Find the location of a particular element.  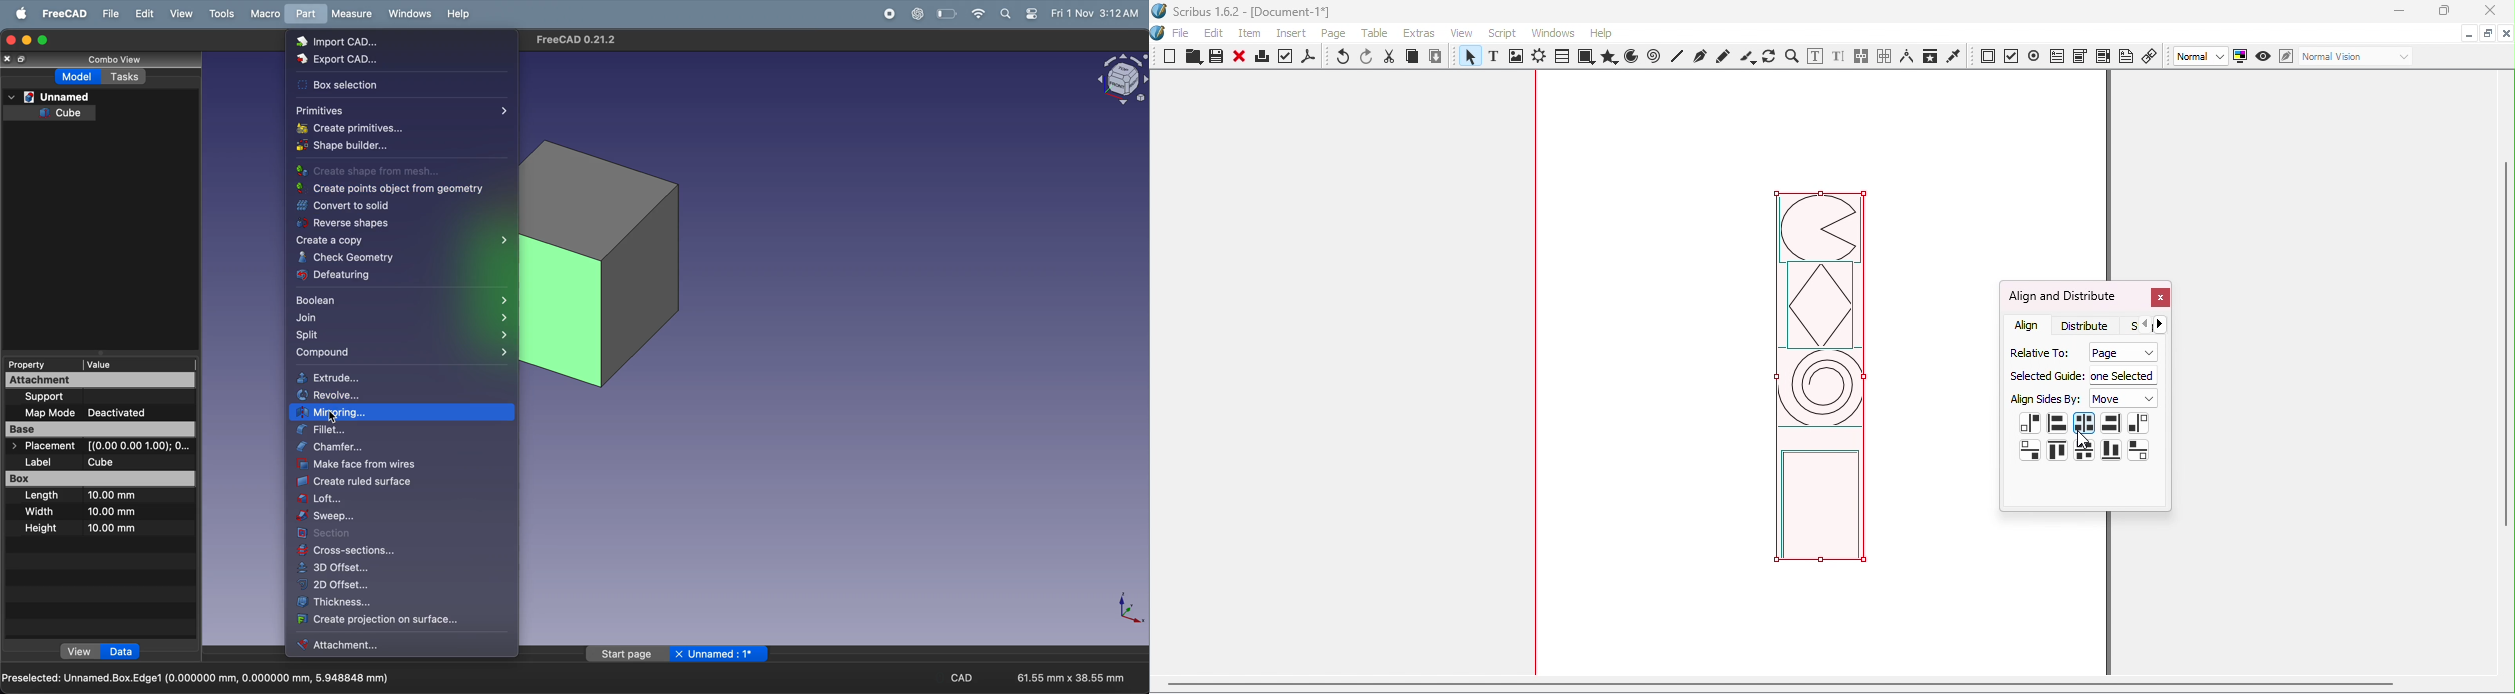

Close is located at coordinates (2486, 12).